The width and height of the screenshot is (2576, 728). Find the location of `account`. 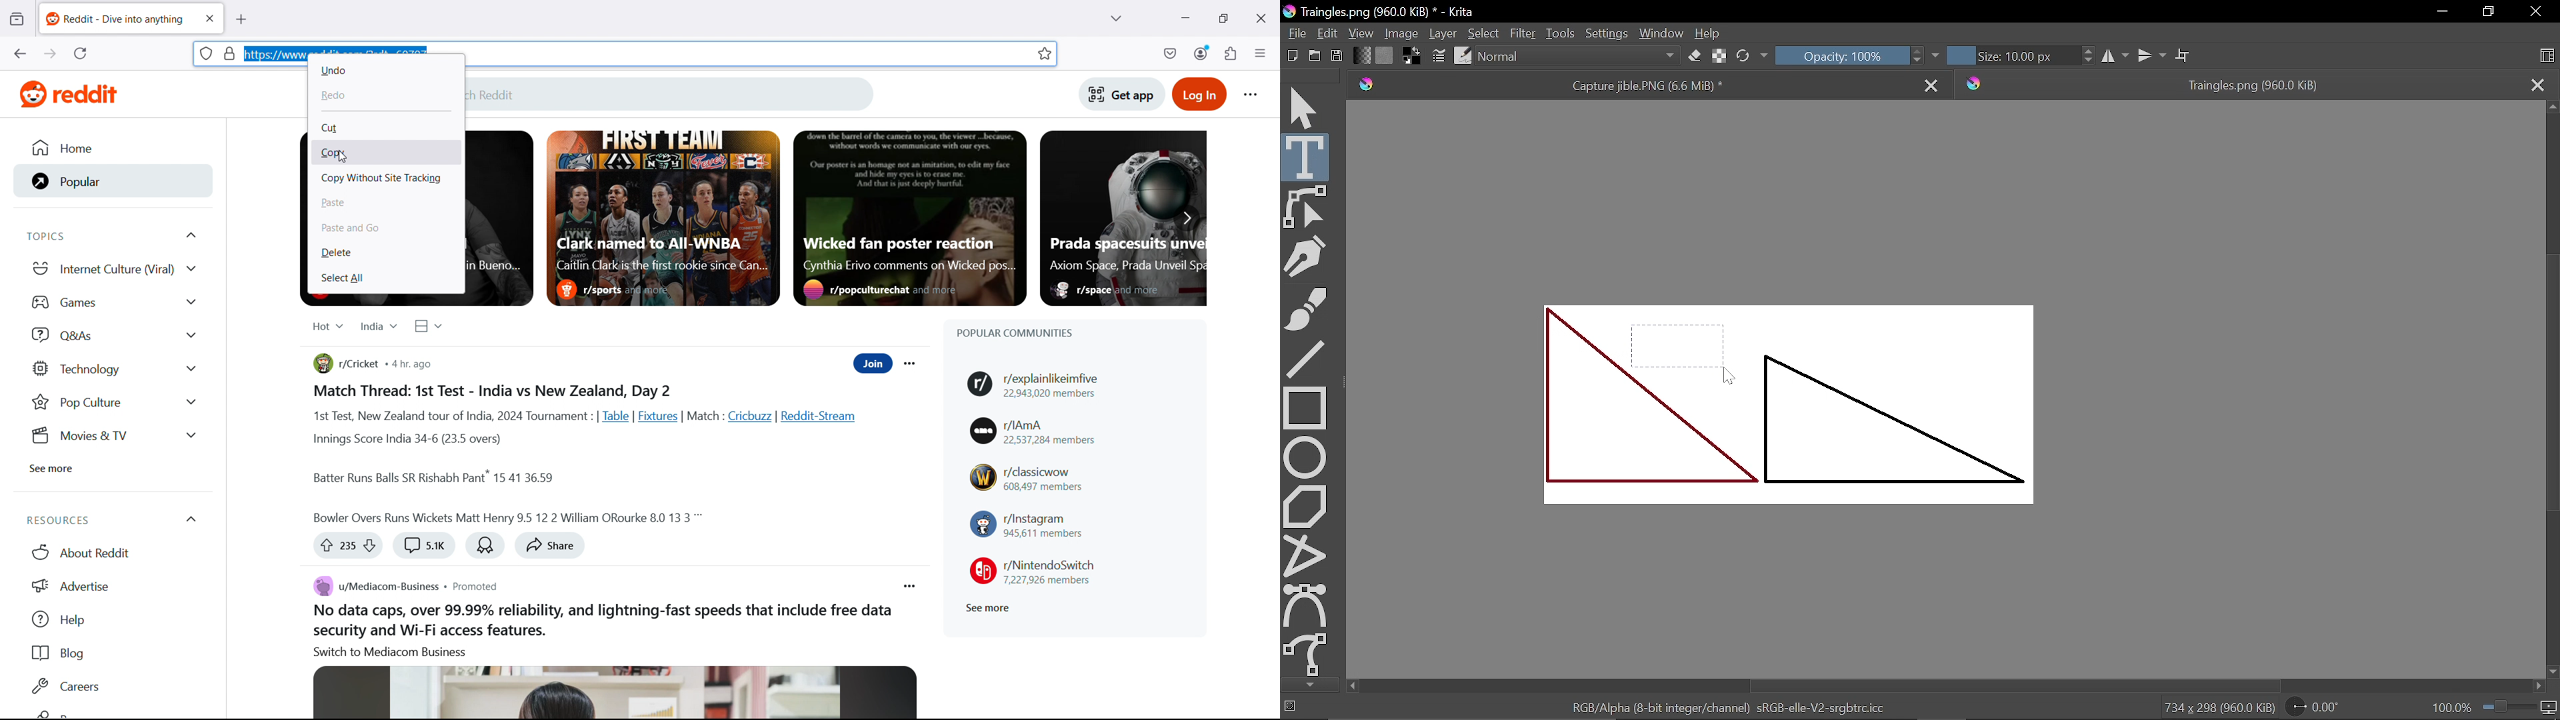

account is located at coordinates (1202, 52).